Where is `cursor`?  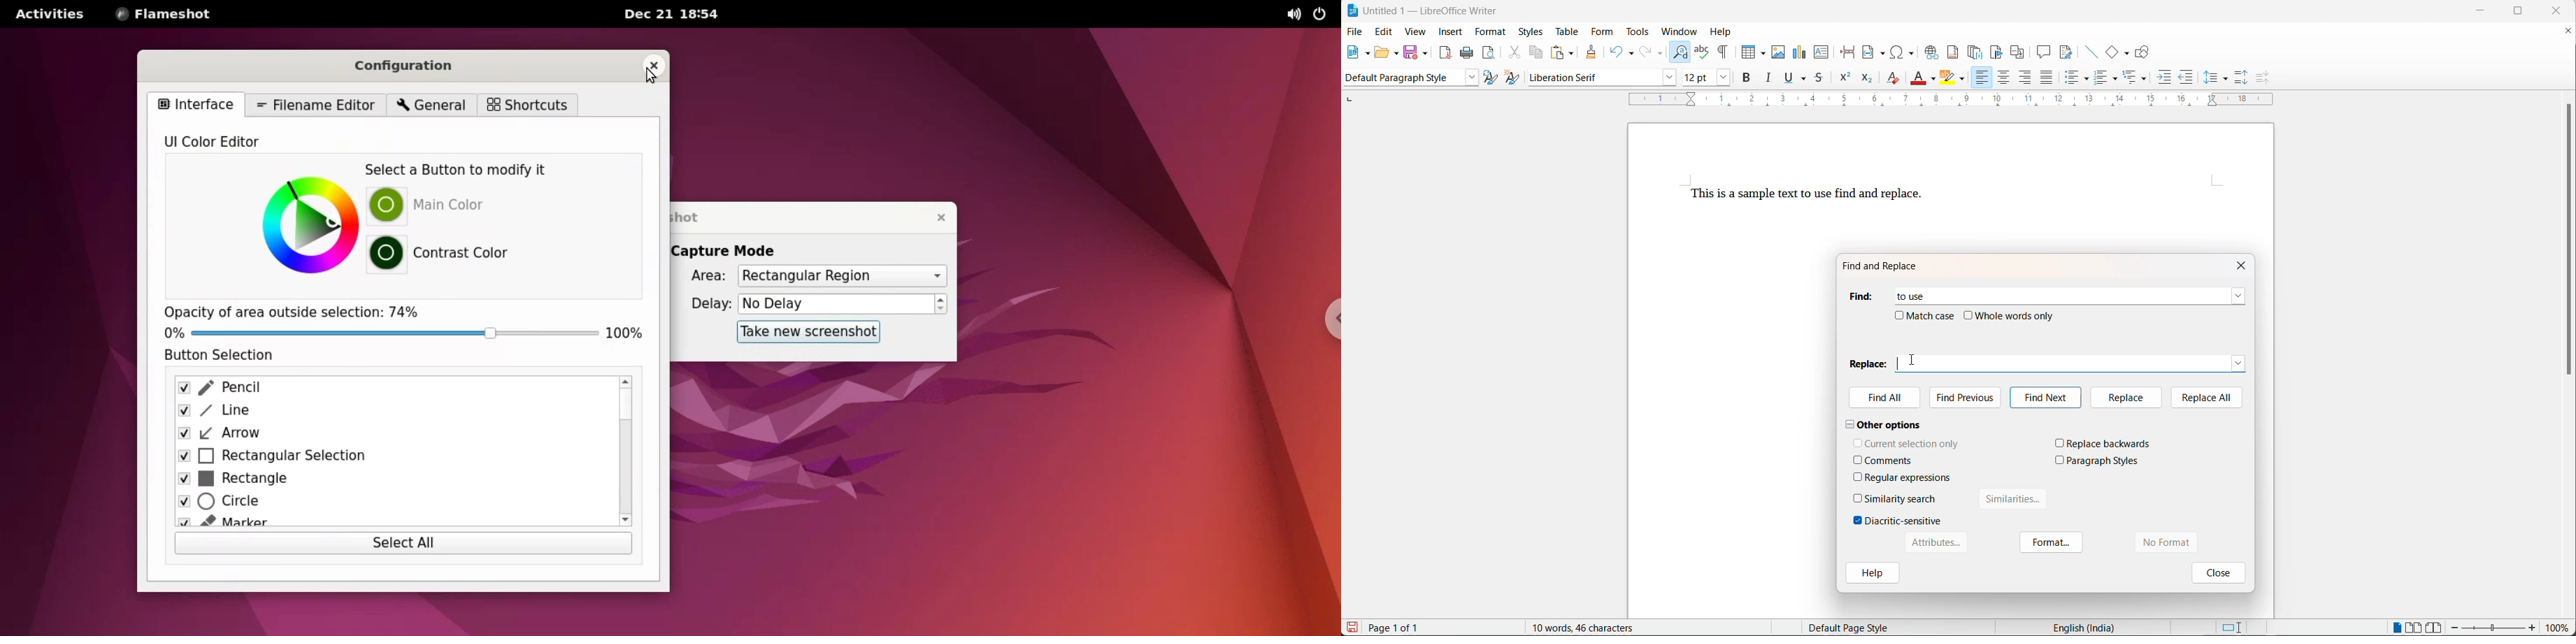 cursor is located at coordinates (1913, 360).